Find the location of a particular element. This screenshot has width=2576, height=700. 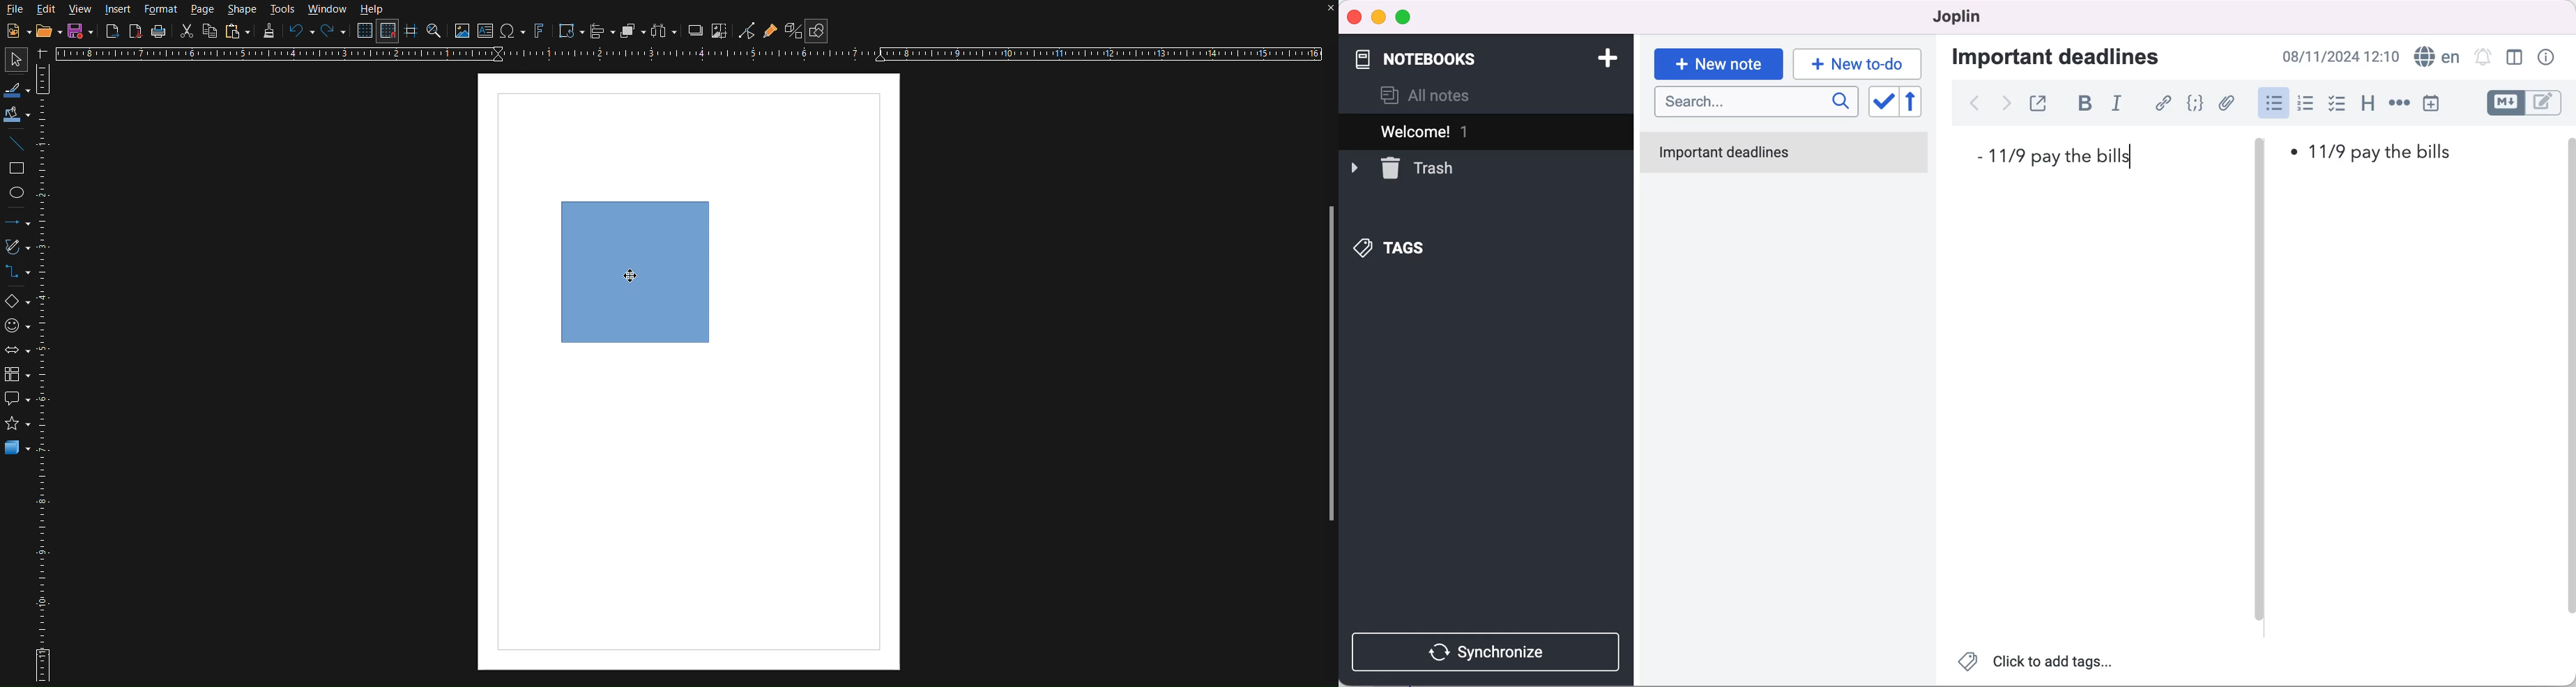

Snap to Grid is located at coordinates (390, 32).